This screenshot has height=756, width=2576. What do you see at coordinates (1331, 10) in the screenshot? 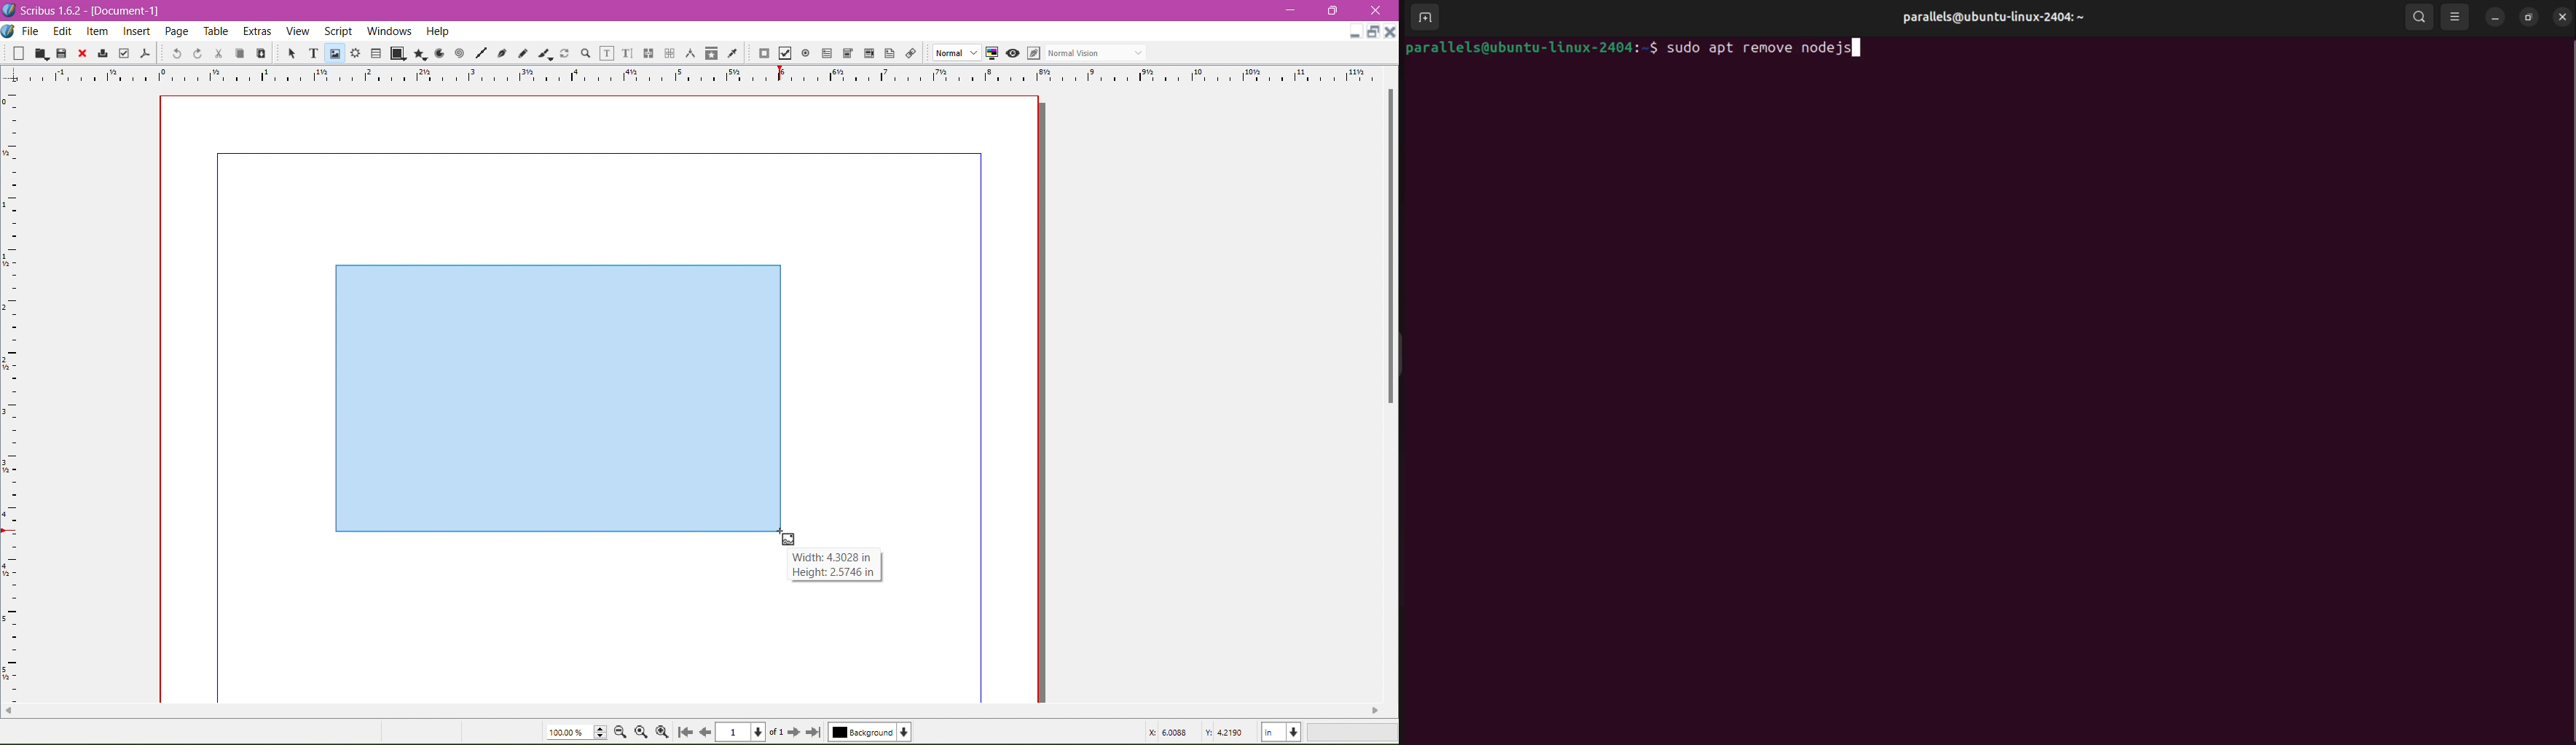
I see `Restore Down` at bounding box center [1331, 10].